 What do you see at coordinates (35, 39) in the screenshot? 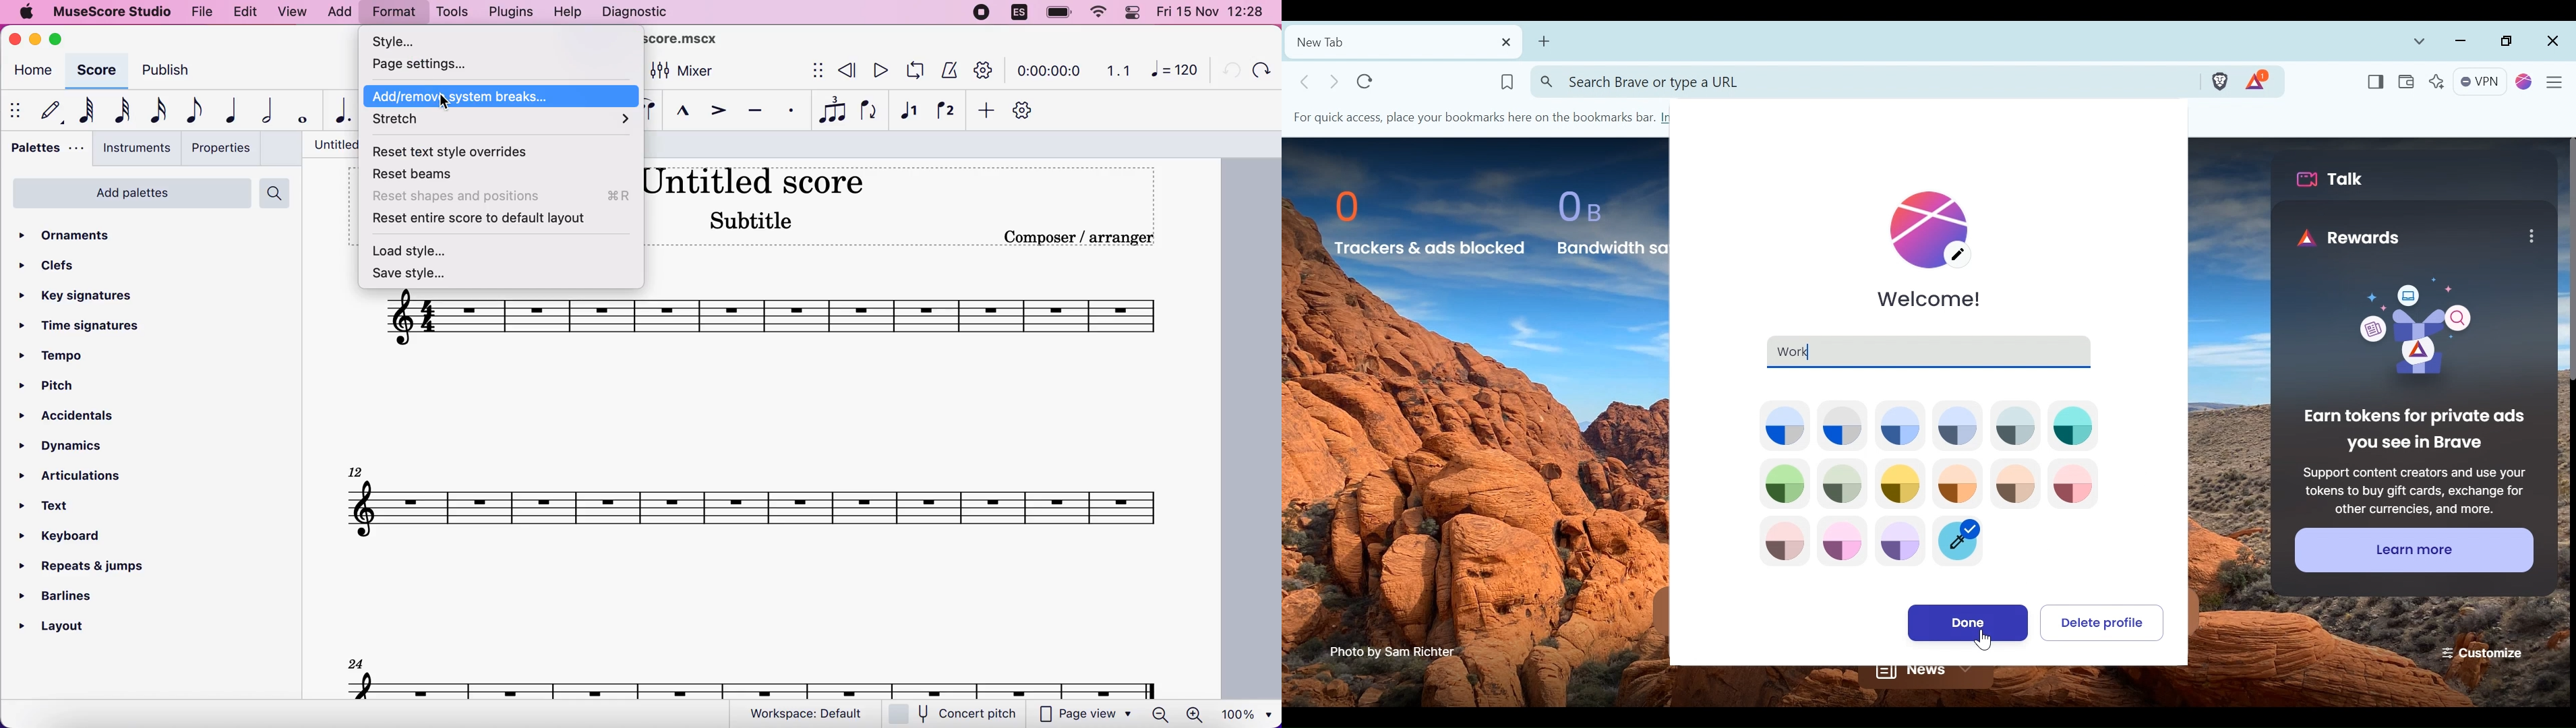
I see `minimize` at bounding box center [35, 39].